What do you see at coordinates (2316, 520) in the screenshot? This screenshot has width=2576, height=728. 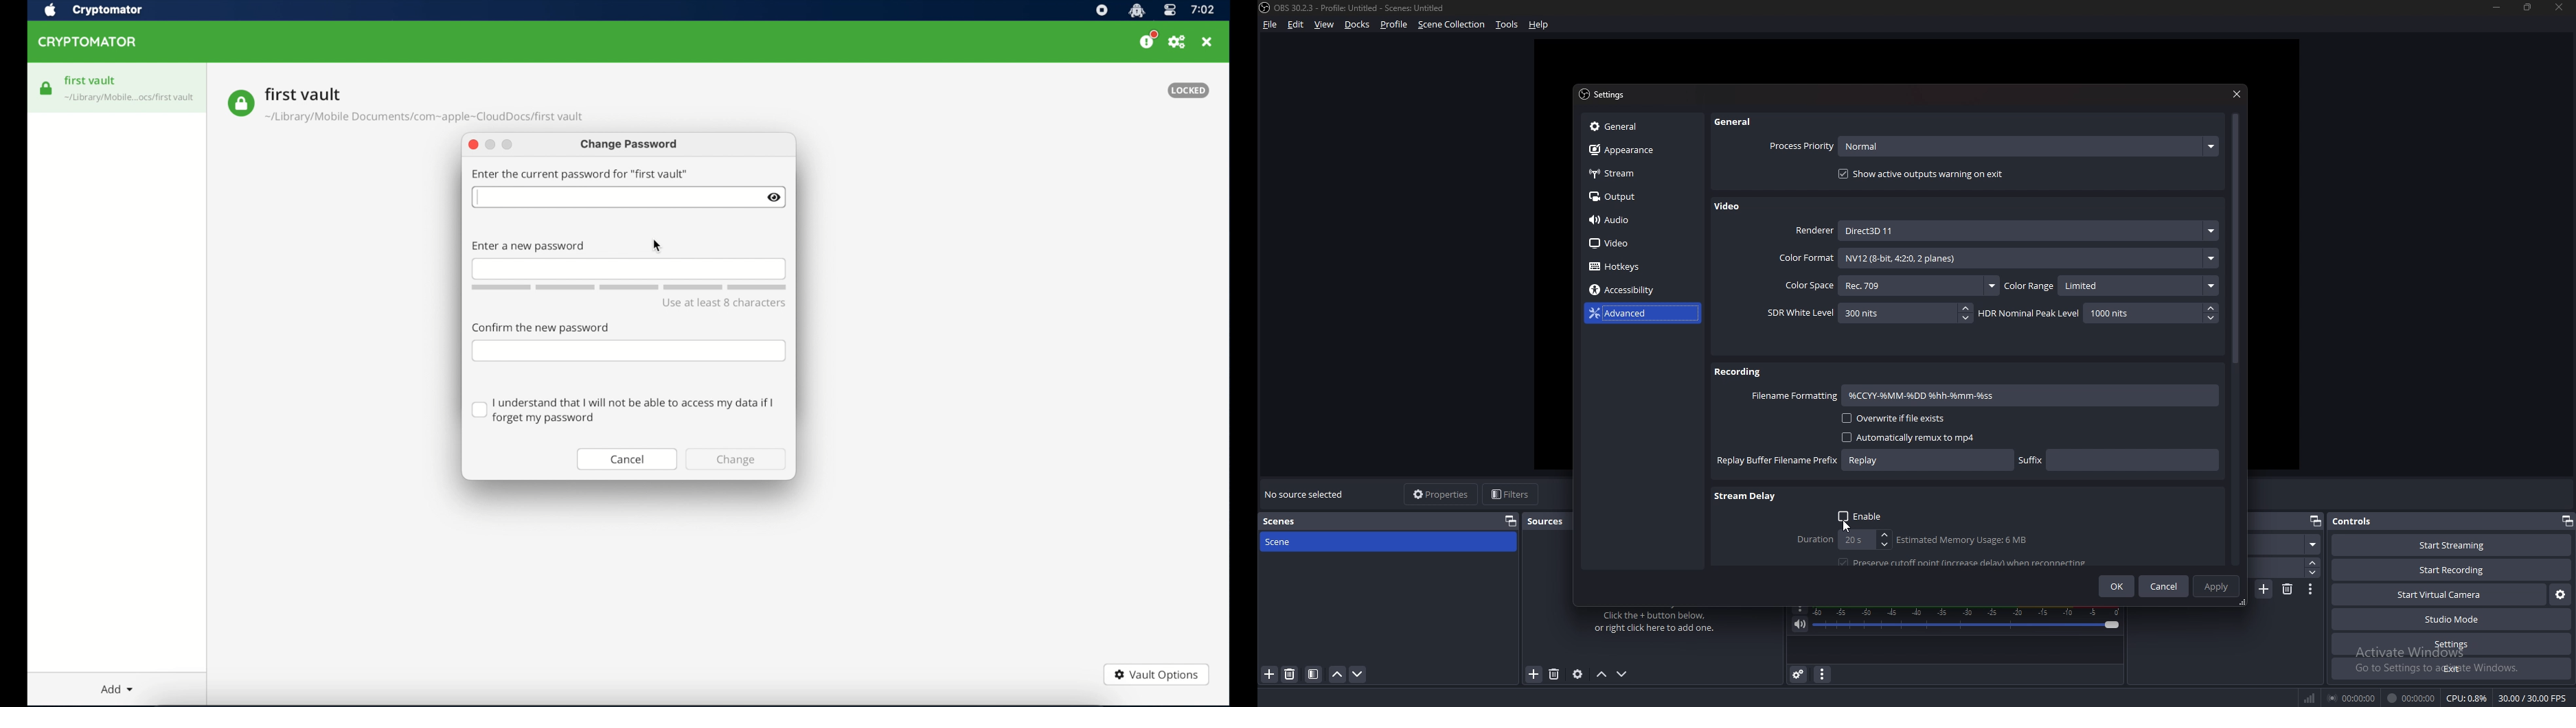 I see `pop out` at bounding box center [2316, 520].